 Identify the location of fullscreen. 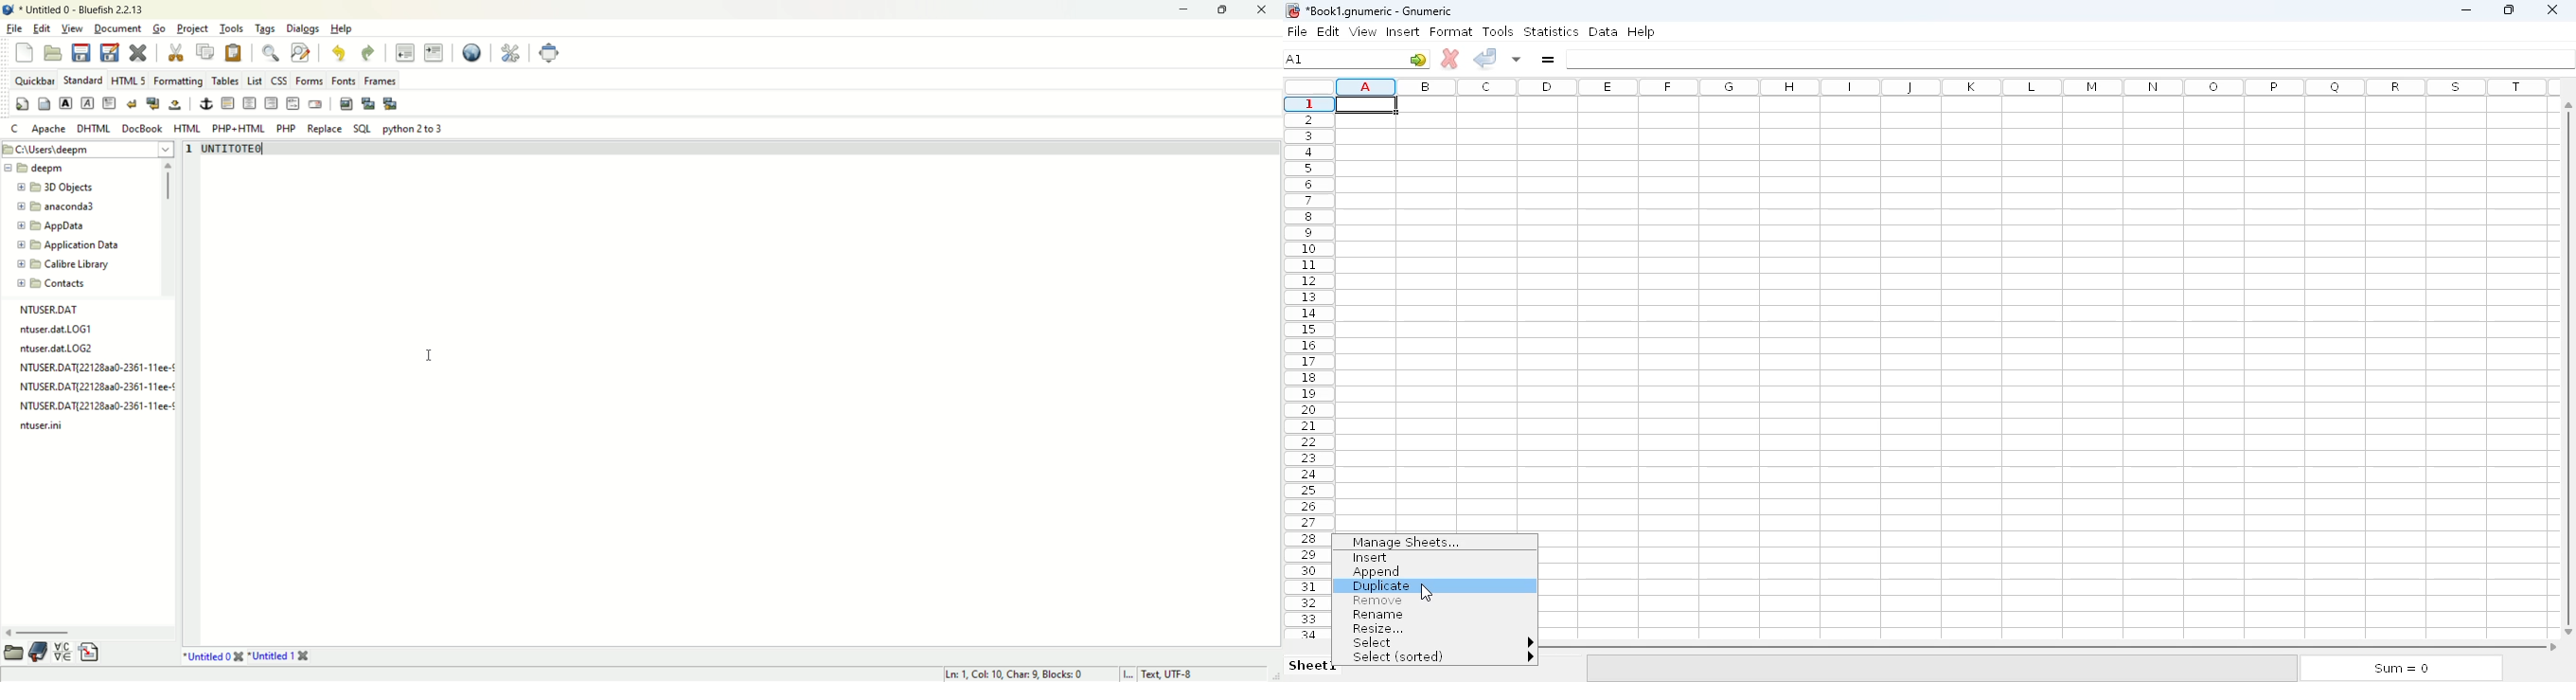
(549, 52).